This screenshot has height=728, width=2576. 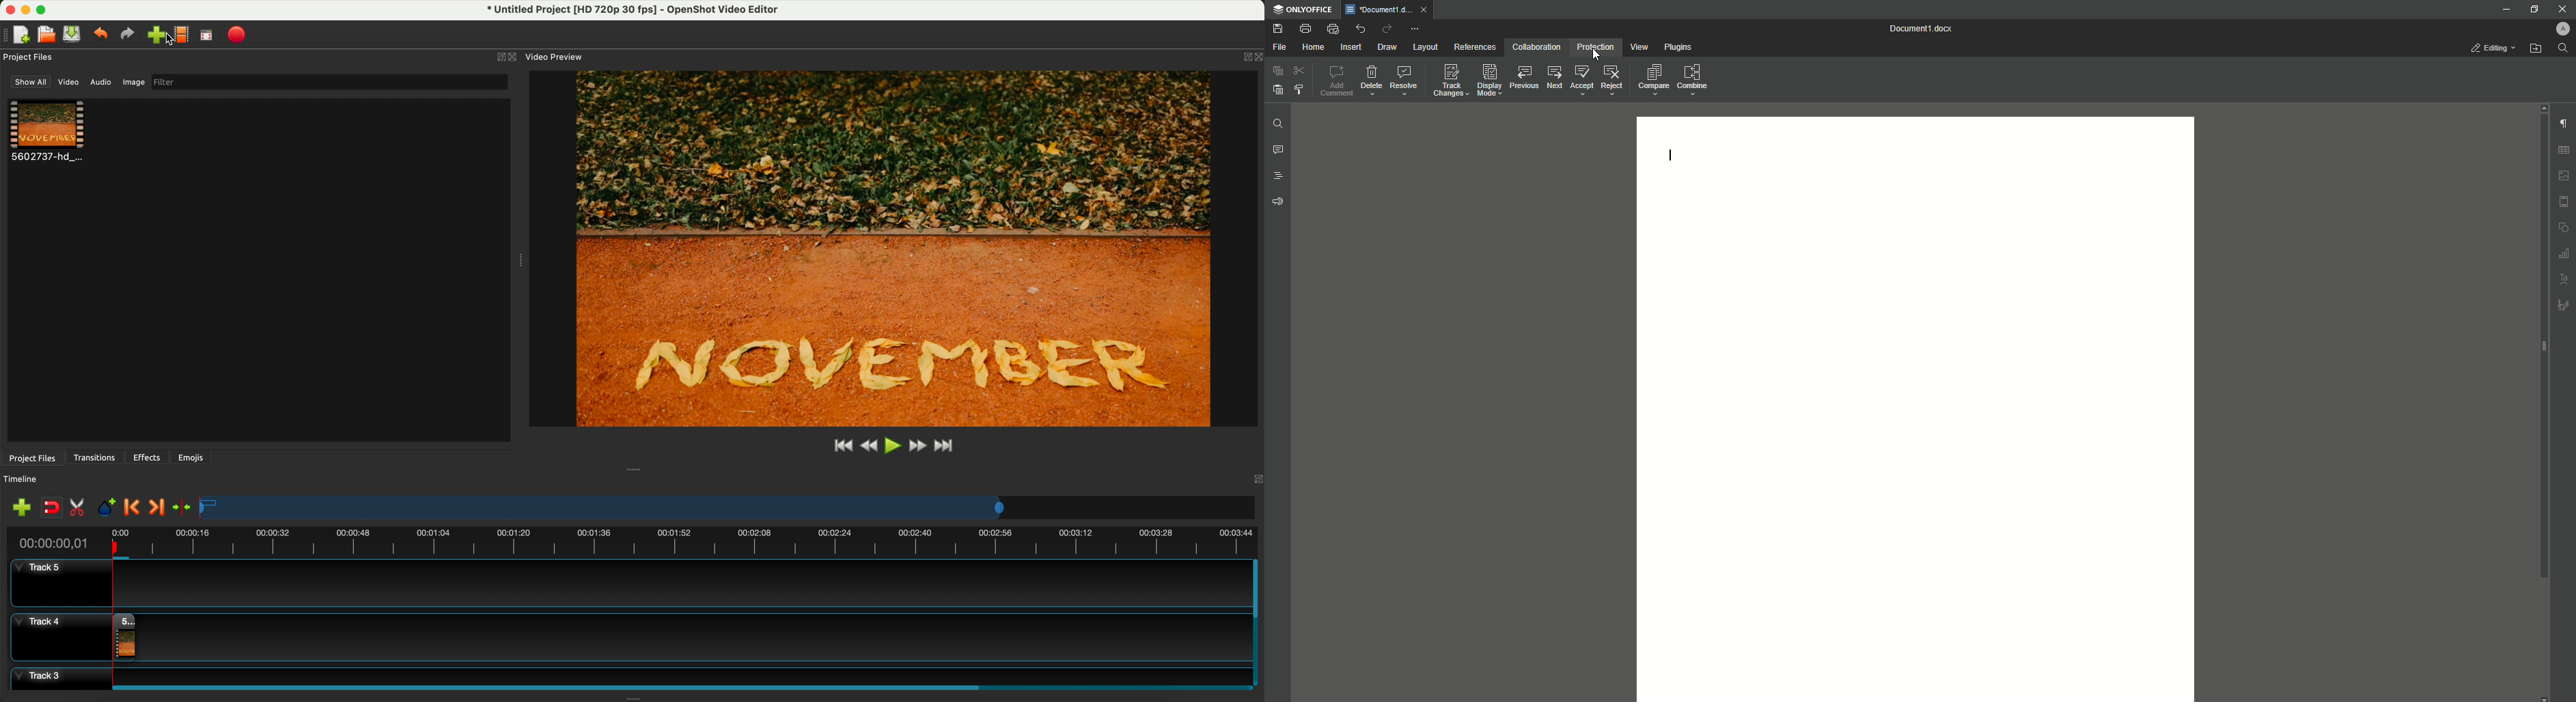 What do you see at coordinates (181, 507) in the screenshot?
I see `center the timeline on the playhead` at bounding box center [181, 507].